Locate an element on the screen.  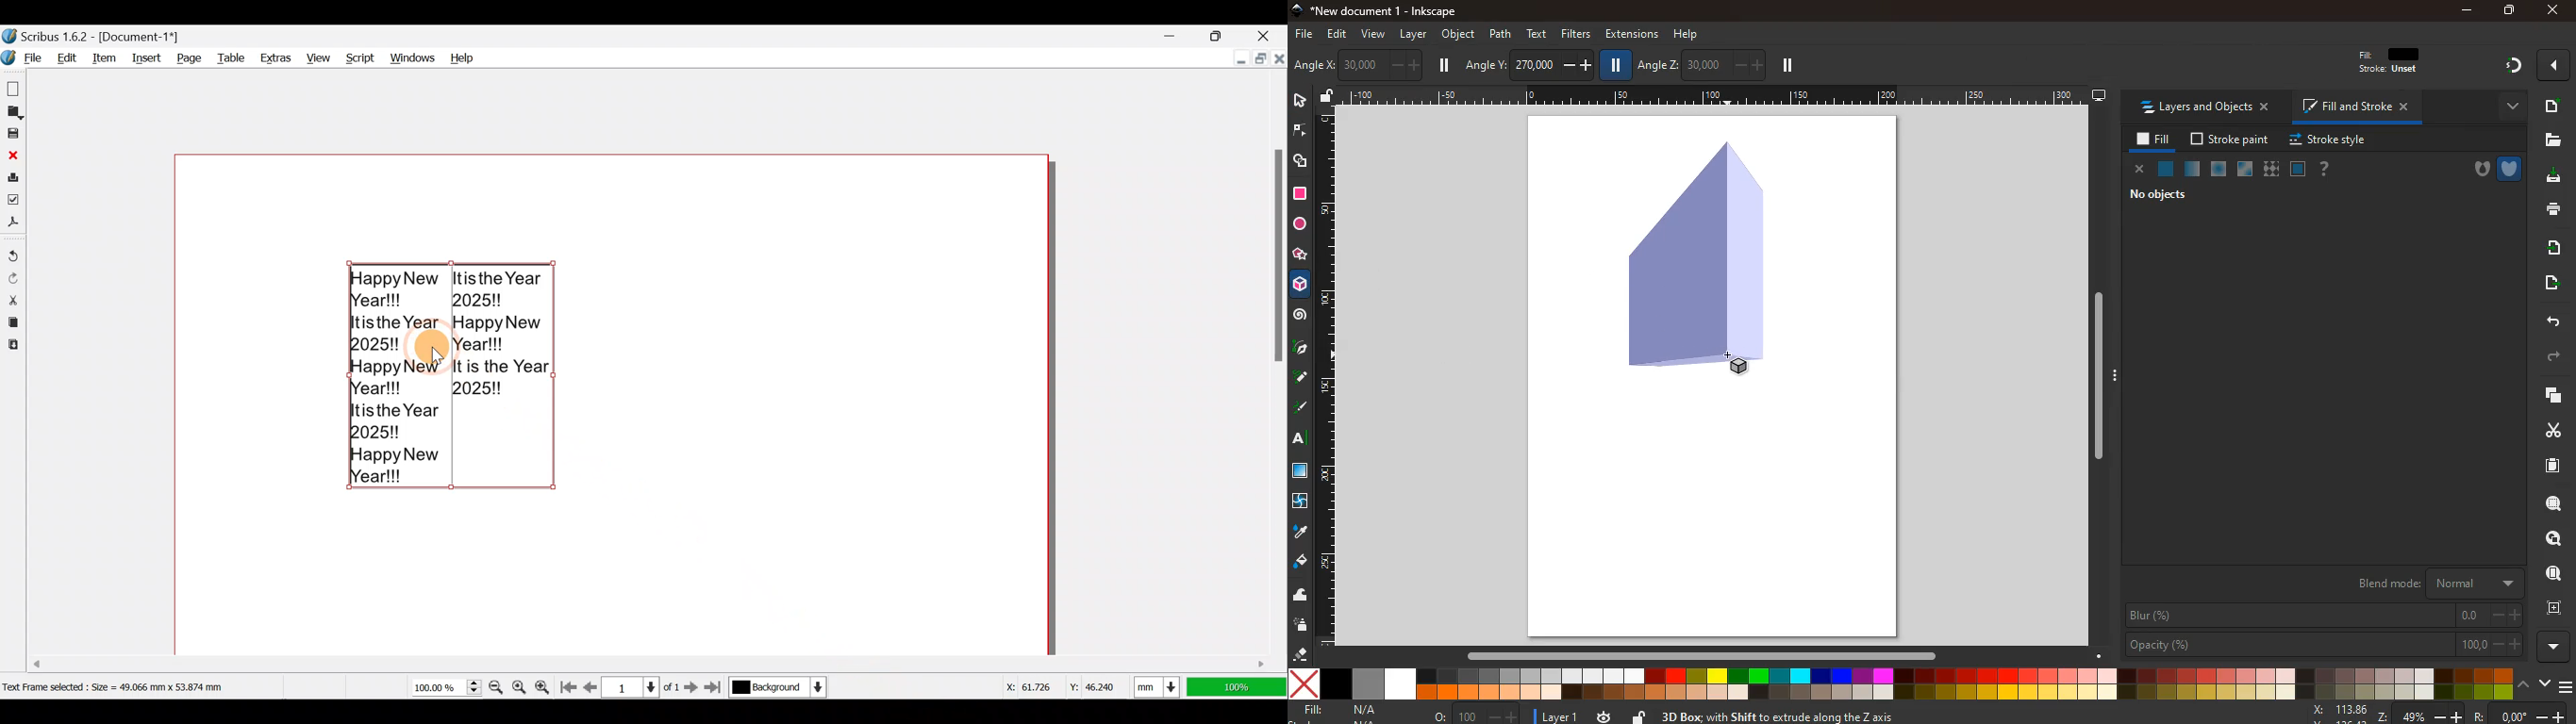
Cut is located at coordinates (13, 299).